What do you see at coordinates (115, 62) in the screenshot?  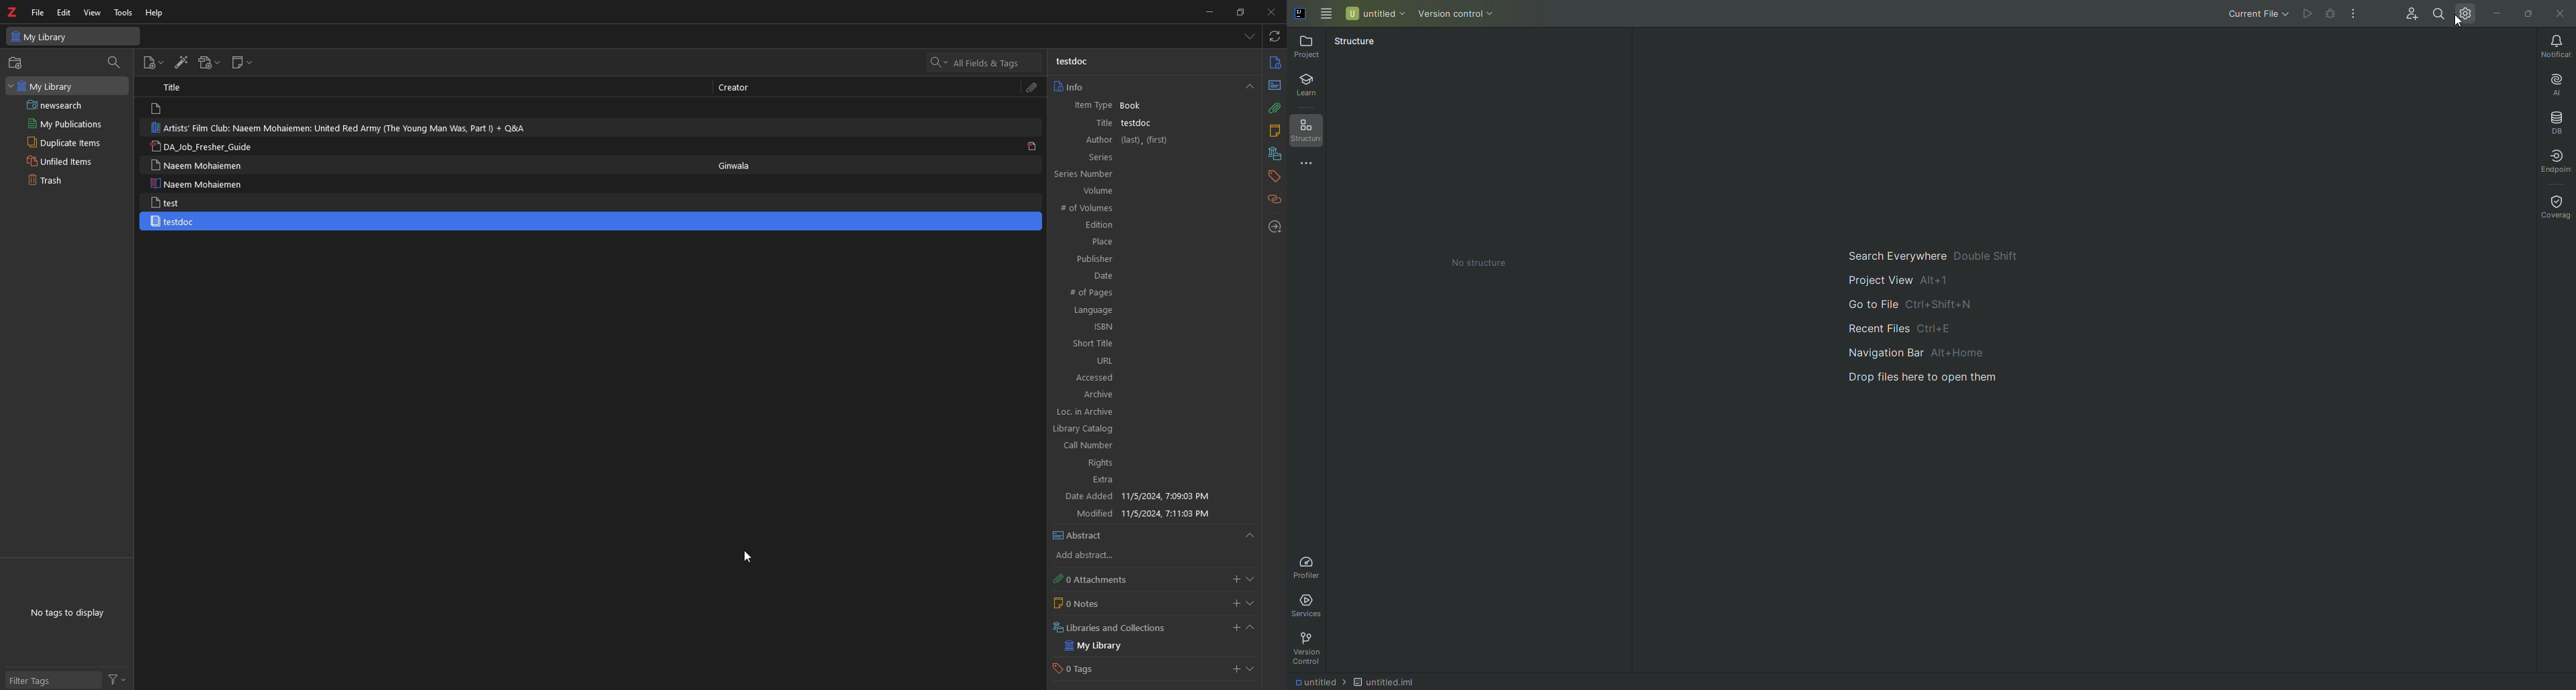 I see `filter items` at bounding box center [115, 62].